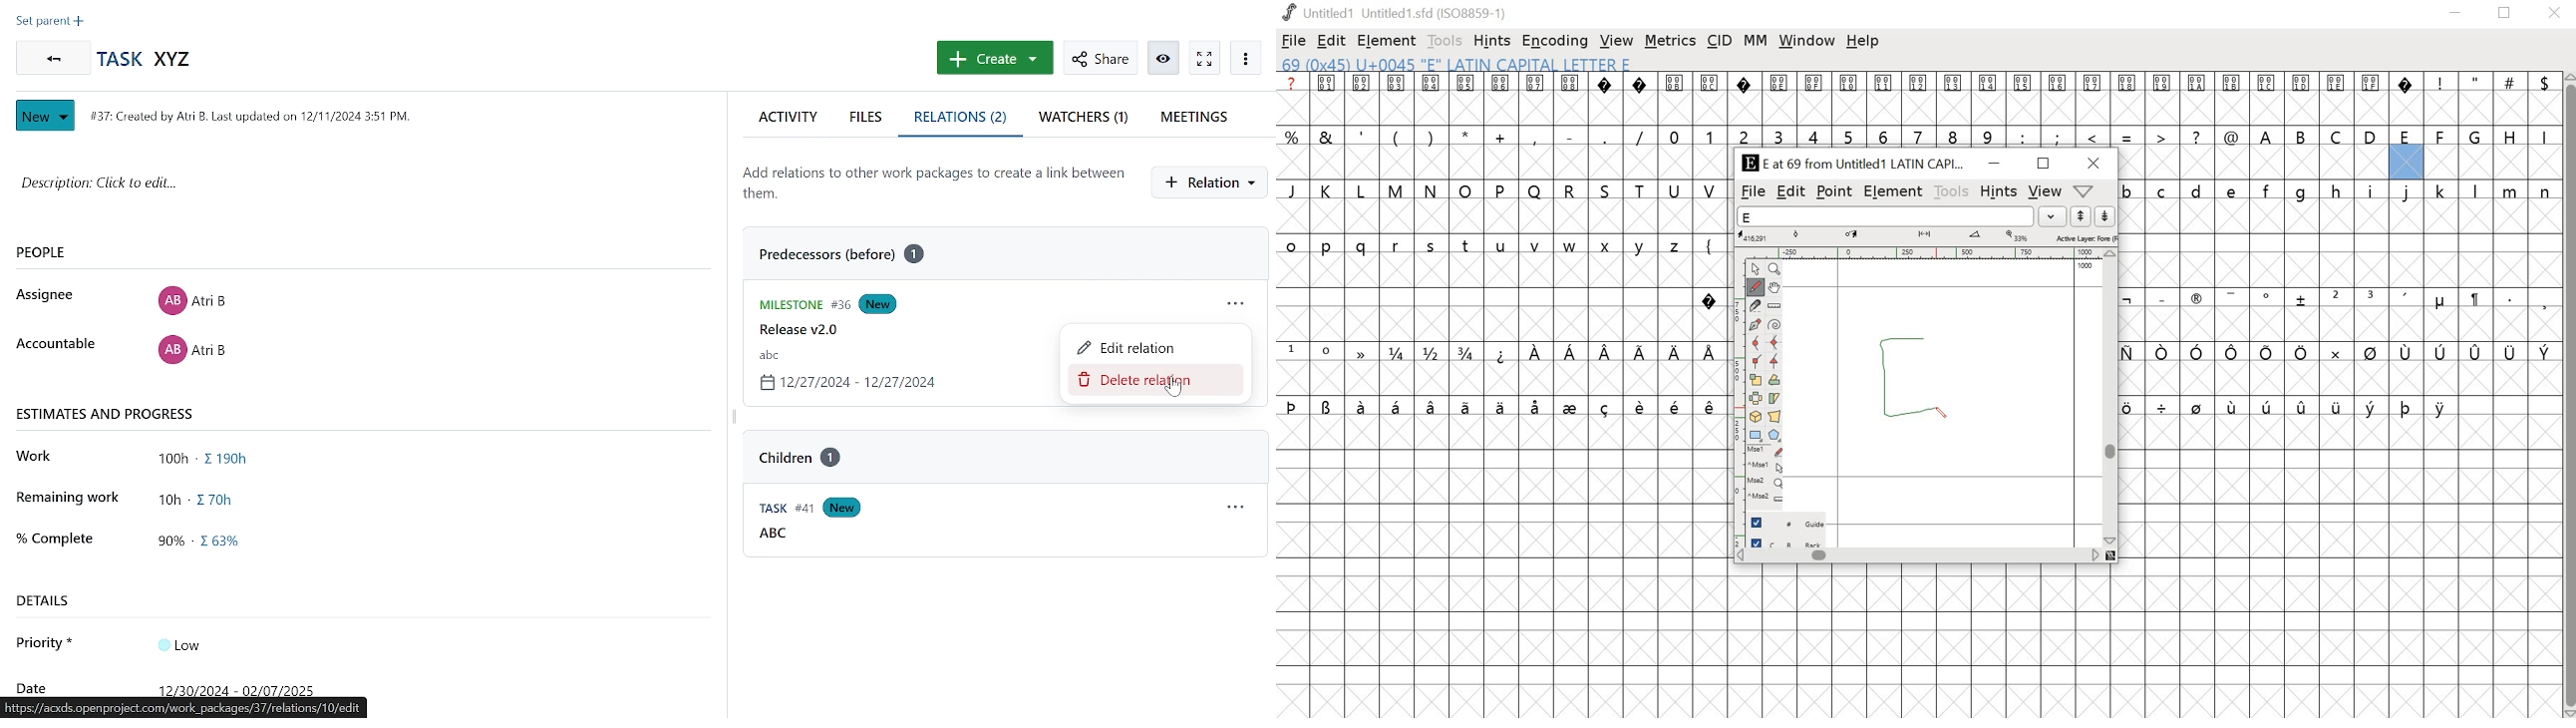  Describe the element at coordinates (1756, 306) in the screenshot. I see `Knife` at that location.